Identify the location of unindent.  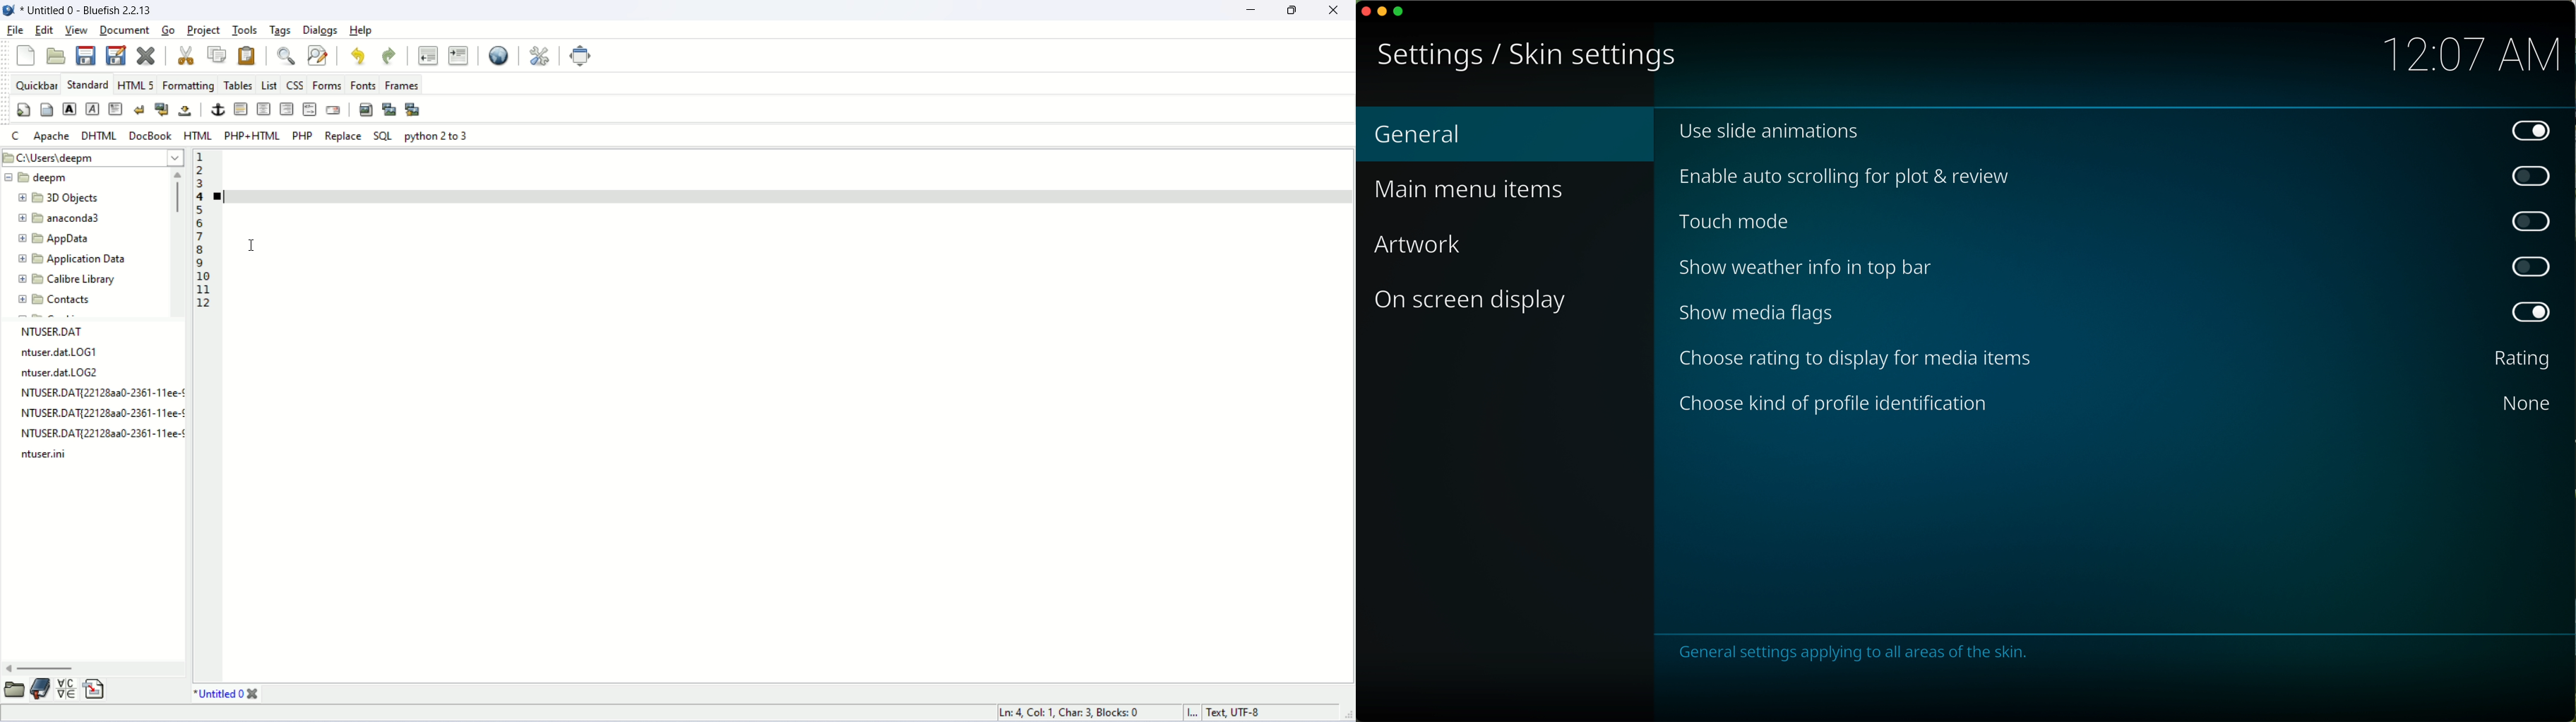
(428, 57).